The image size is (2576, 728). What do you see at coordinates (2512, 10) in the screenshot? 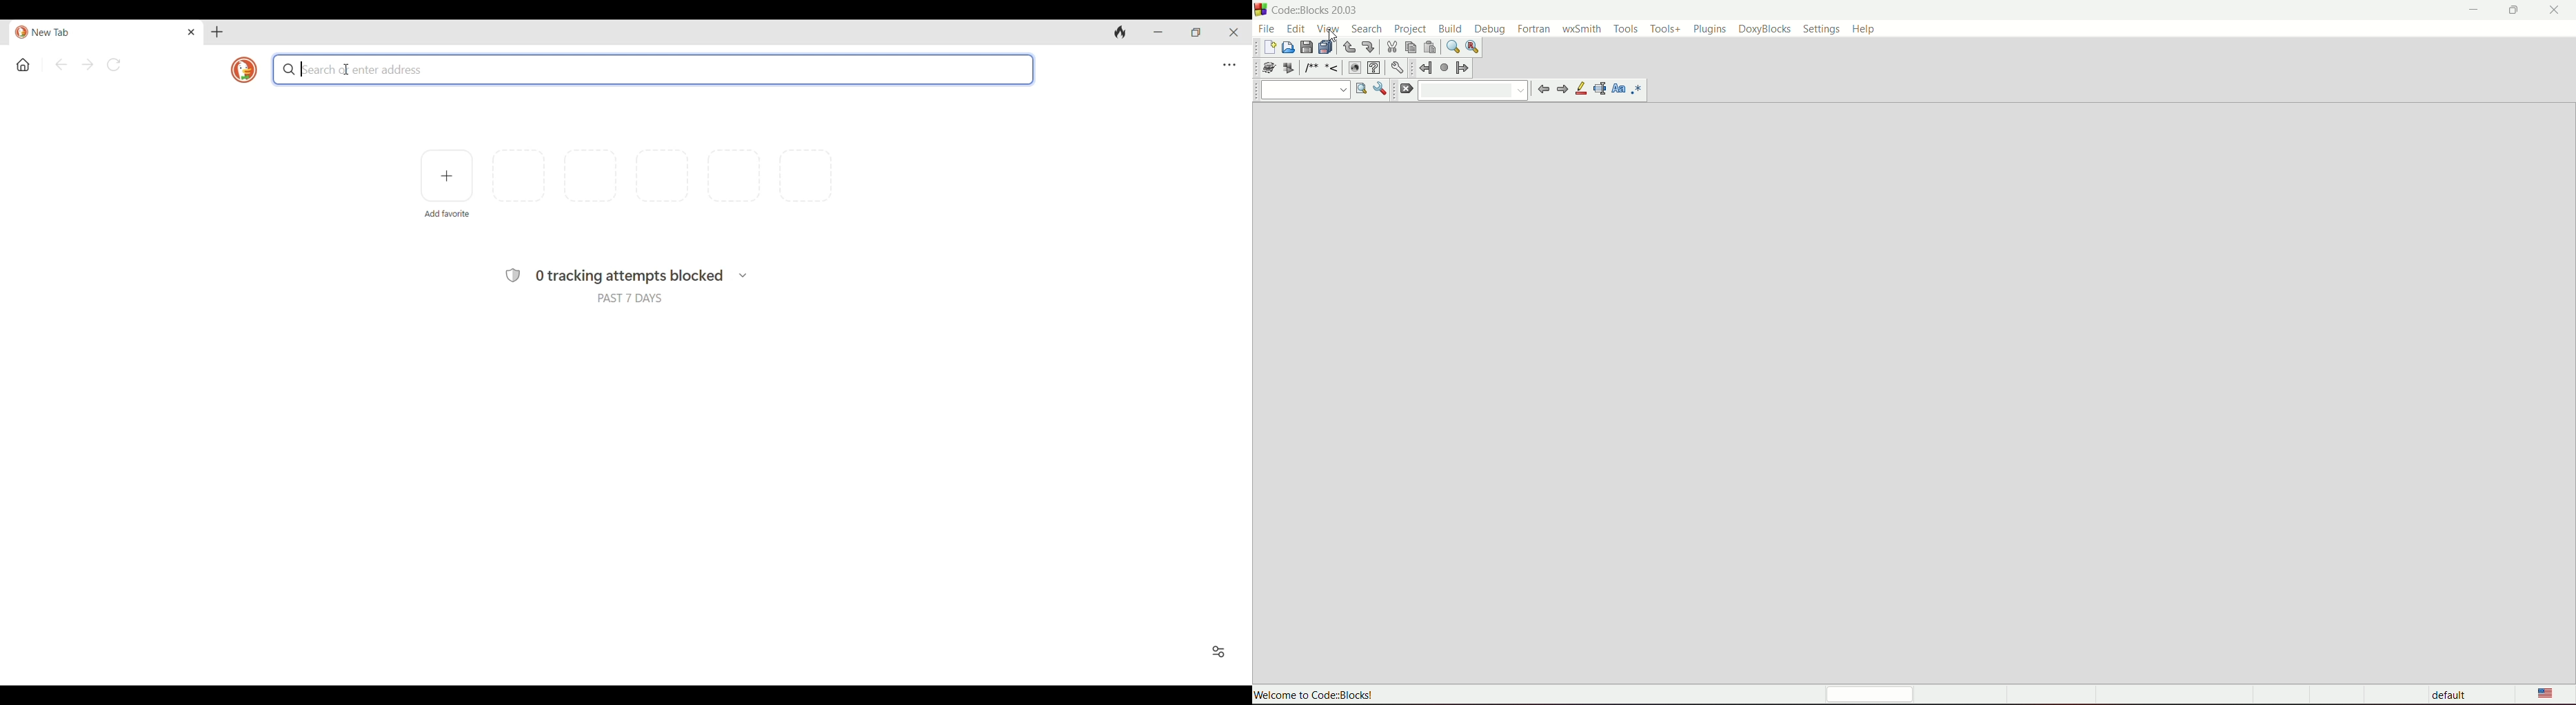
I see `minimize/maximize` at bounding box center [2512, 10].